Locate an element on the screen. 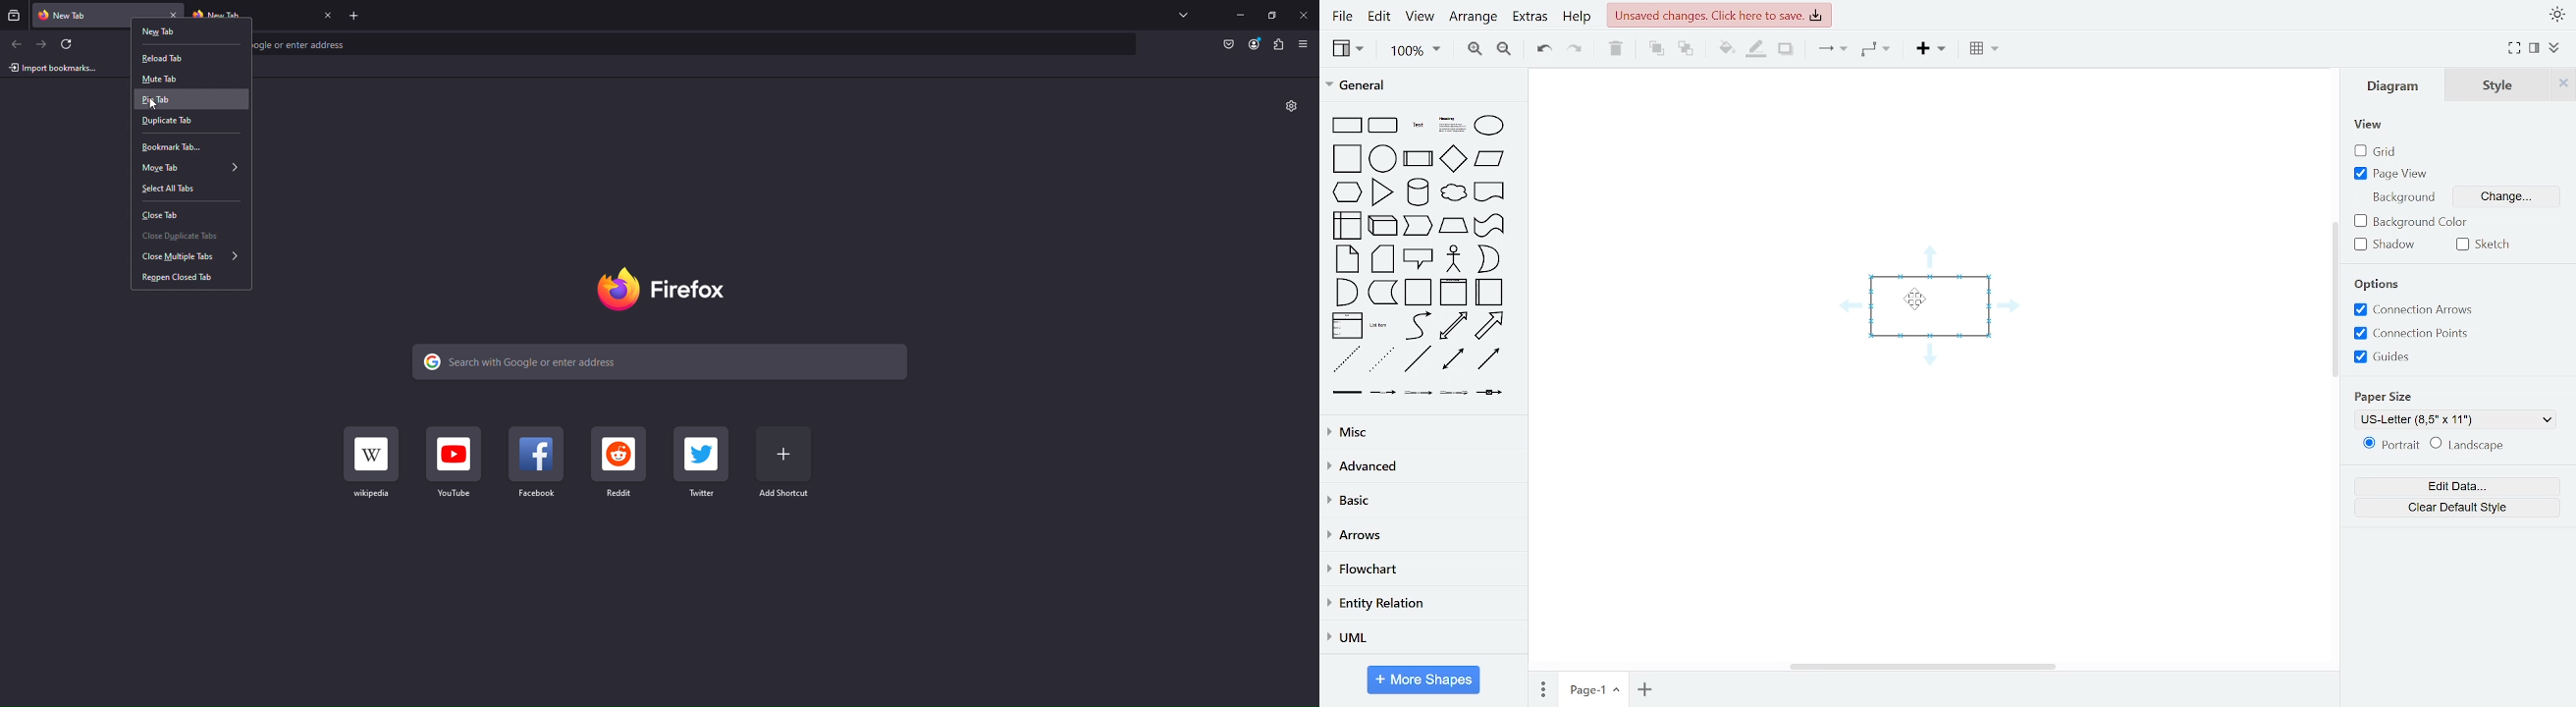  parallelogram is located at coordinates (1490, 160).